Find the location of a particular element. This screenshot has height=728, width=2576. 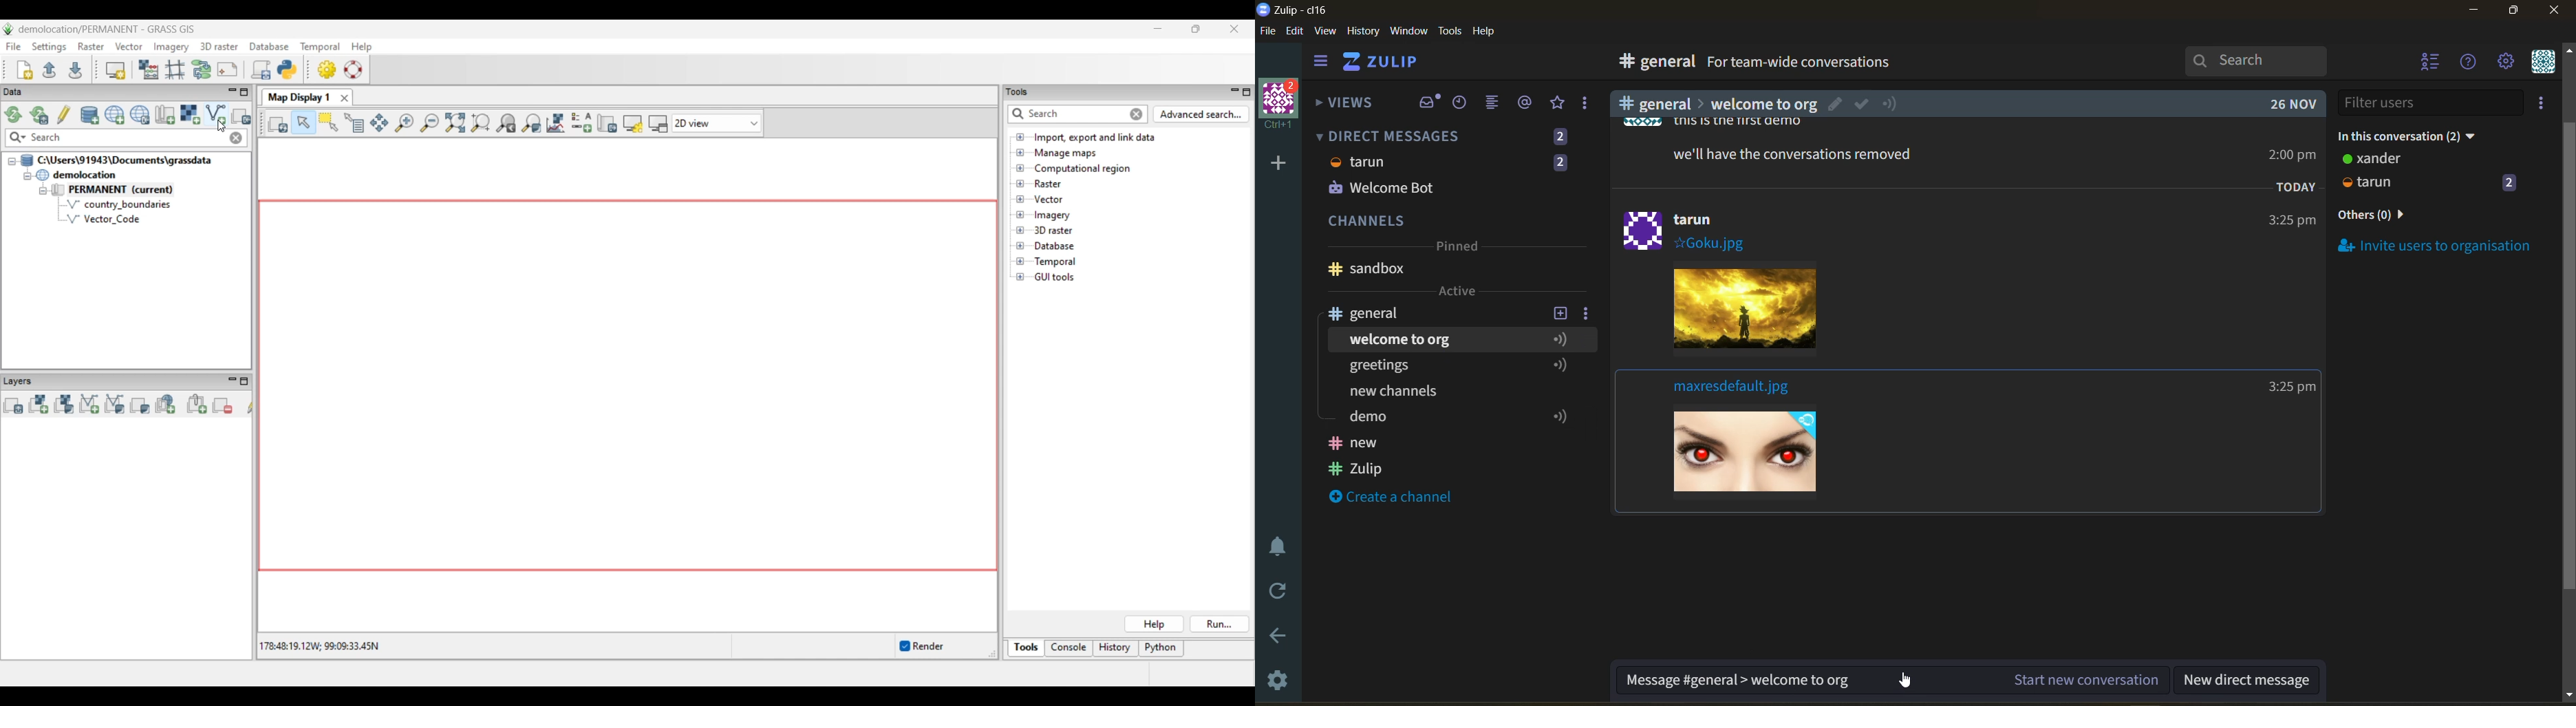

 is located at coordinates (1750, 103).